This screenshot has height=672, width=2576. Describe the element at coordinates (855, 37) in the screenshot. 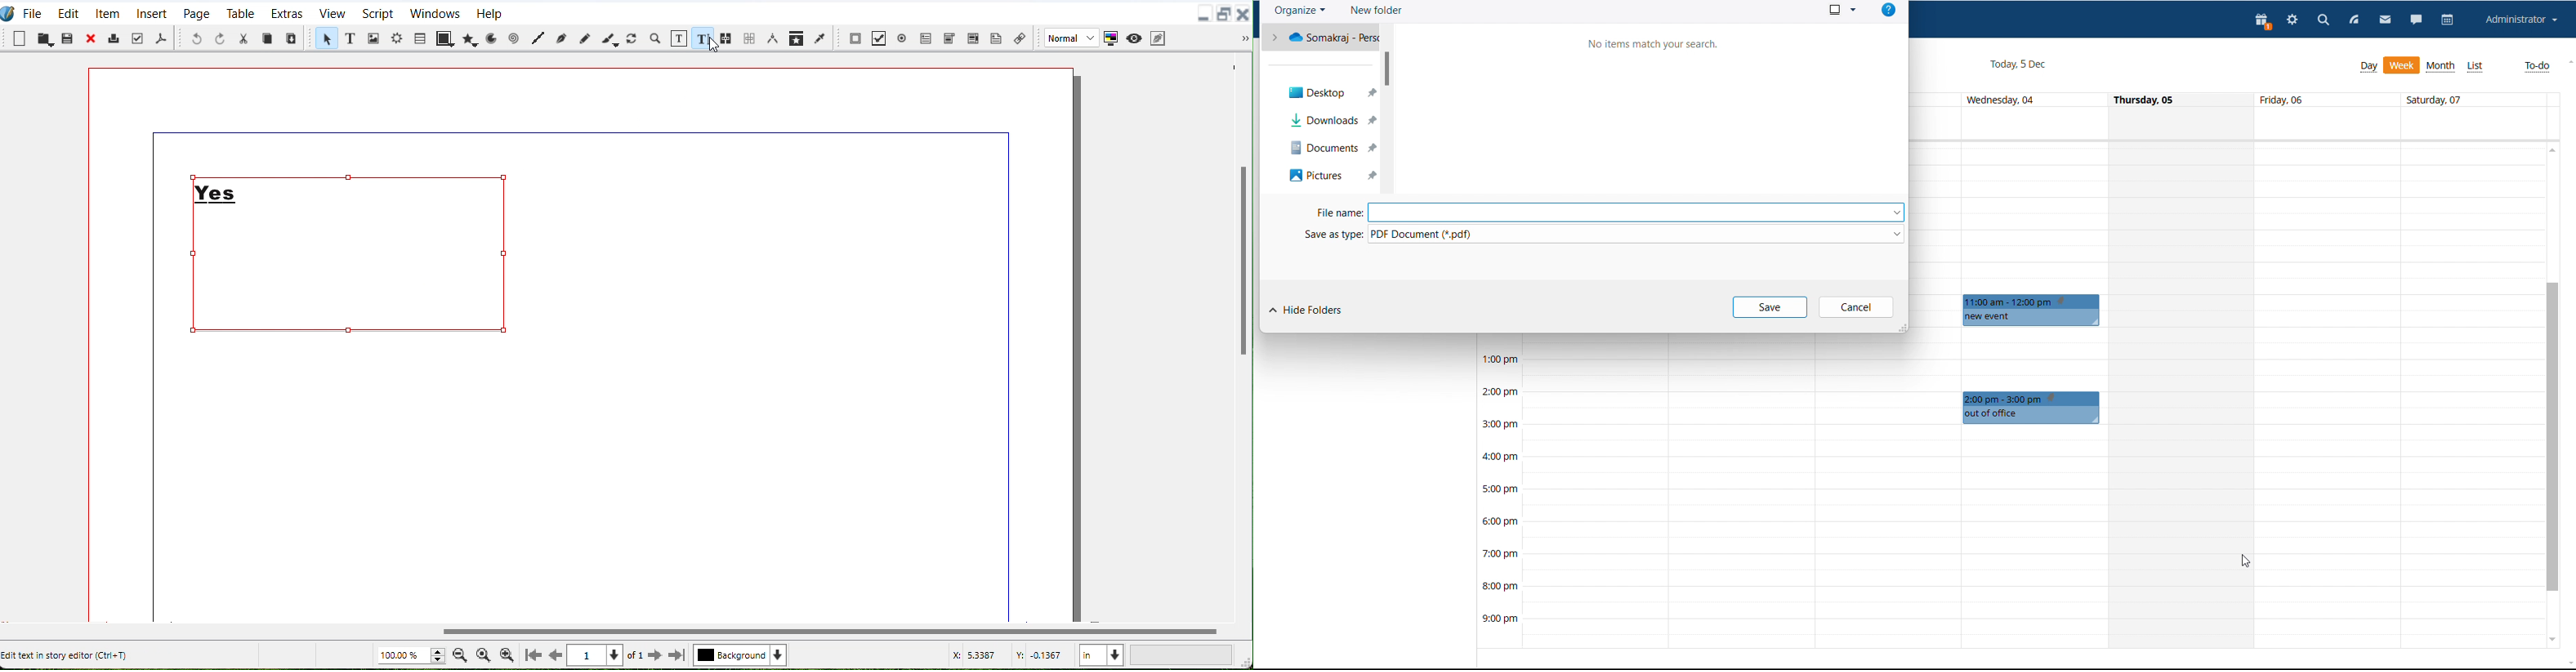

I see `PDF push button` at that location.